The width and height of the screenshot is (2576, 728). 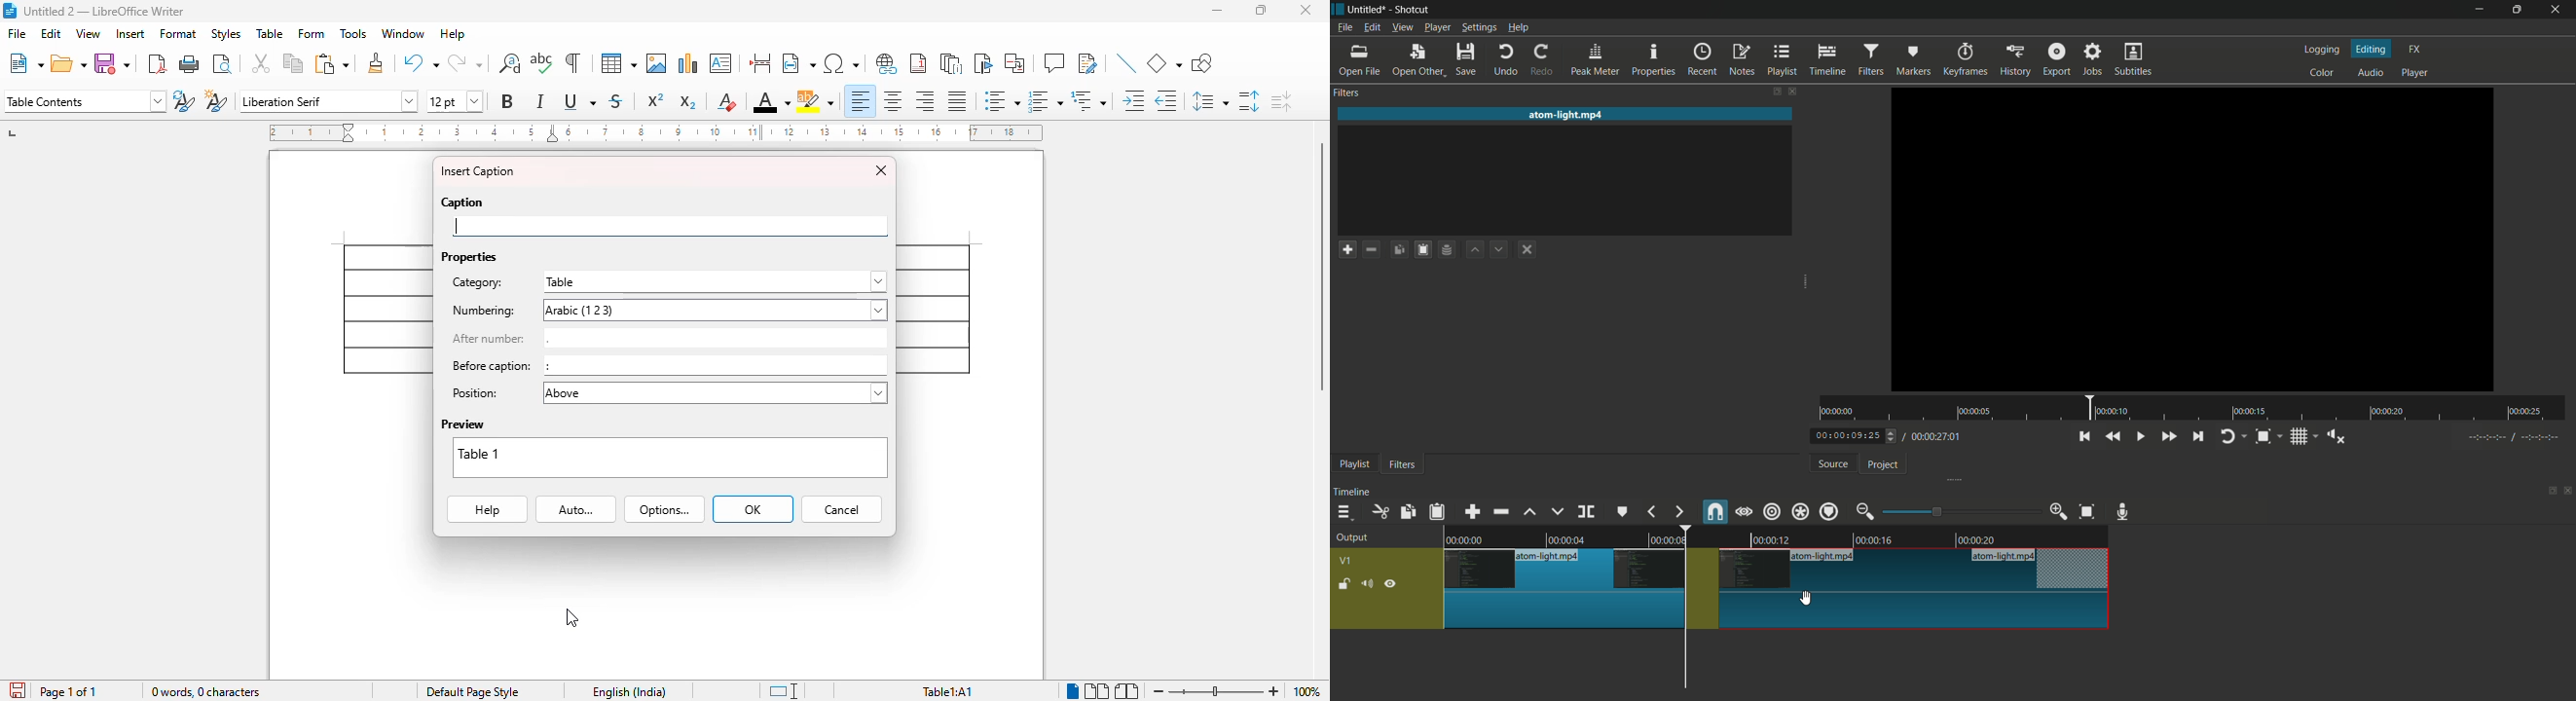 I want to click on help menu, so click(x=1518, y=29).